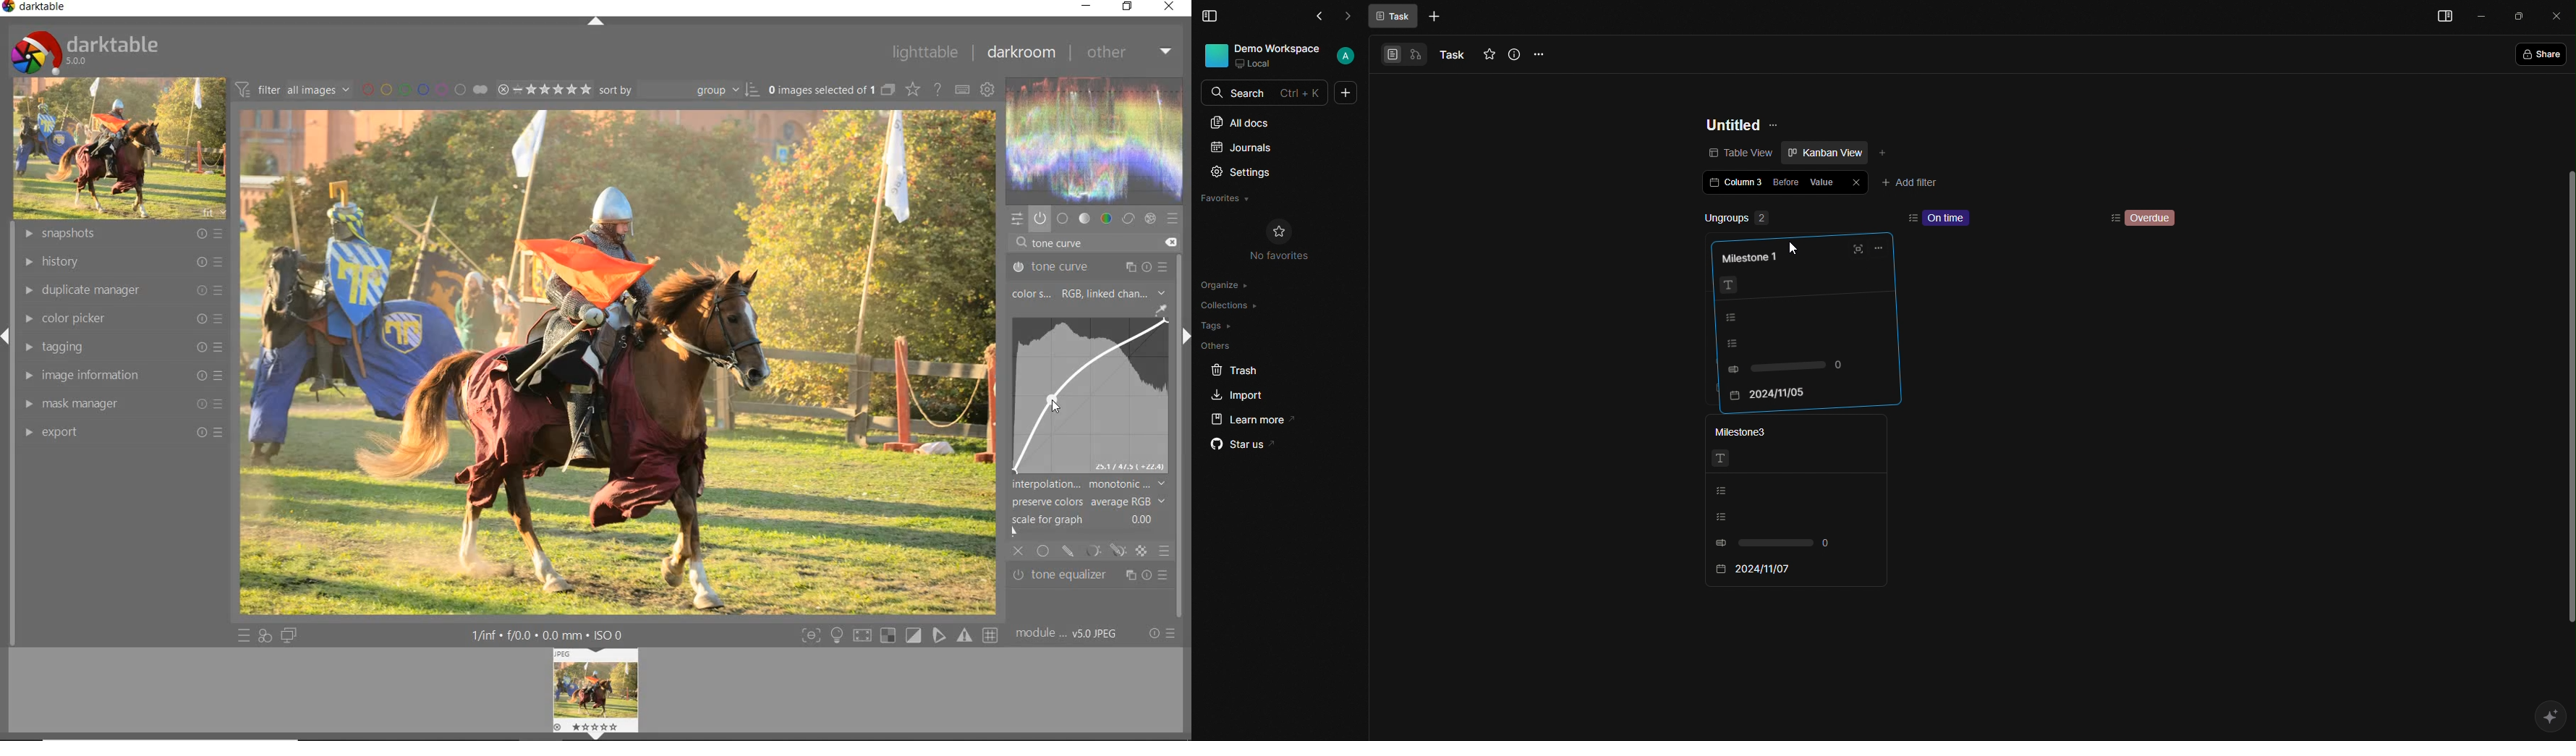 Image resolution: width=2576 pixels, height=756 pixels. I want to click on Options, so click(1875, 248).